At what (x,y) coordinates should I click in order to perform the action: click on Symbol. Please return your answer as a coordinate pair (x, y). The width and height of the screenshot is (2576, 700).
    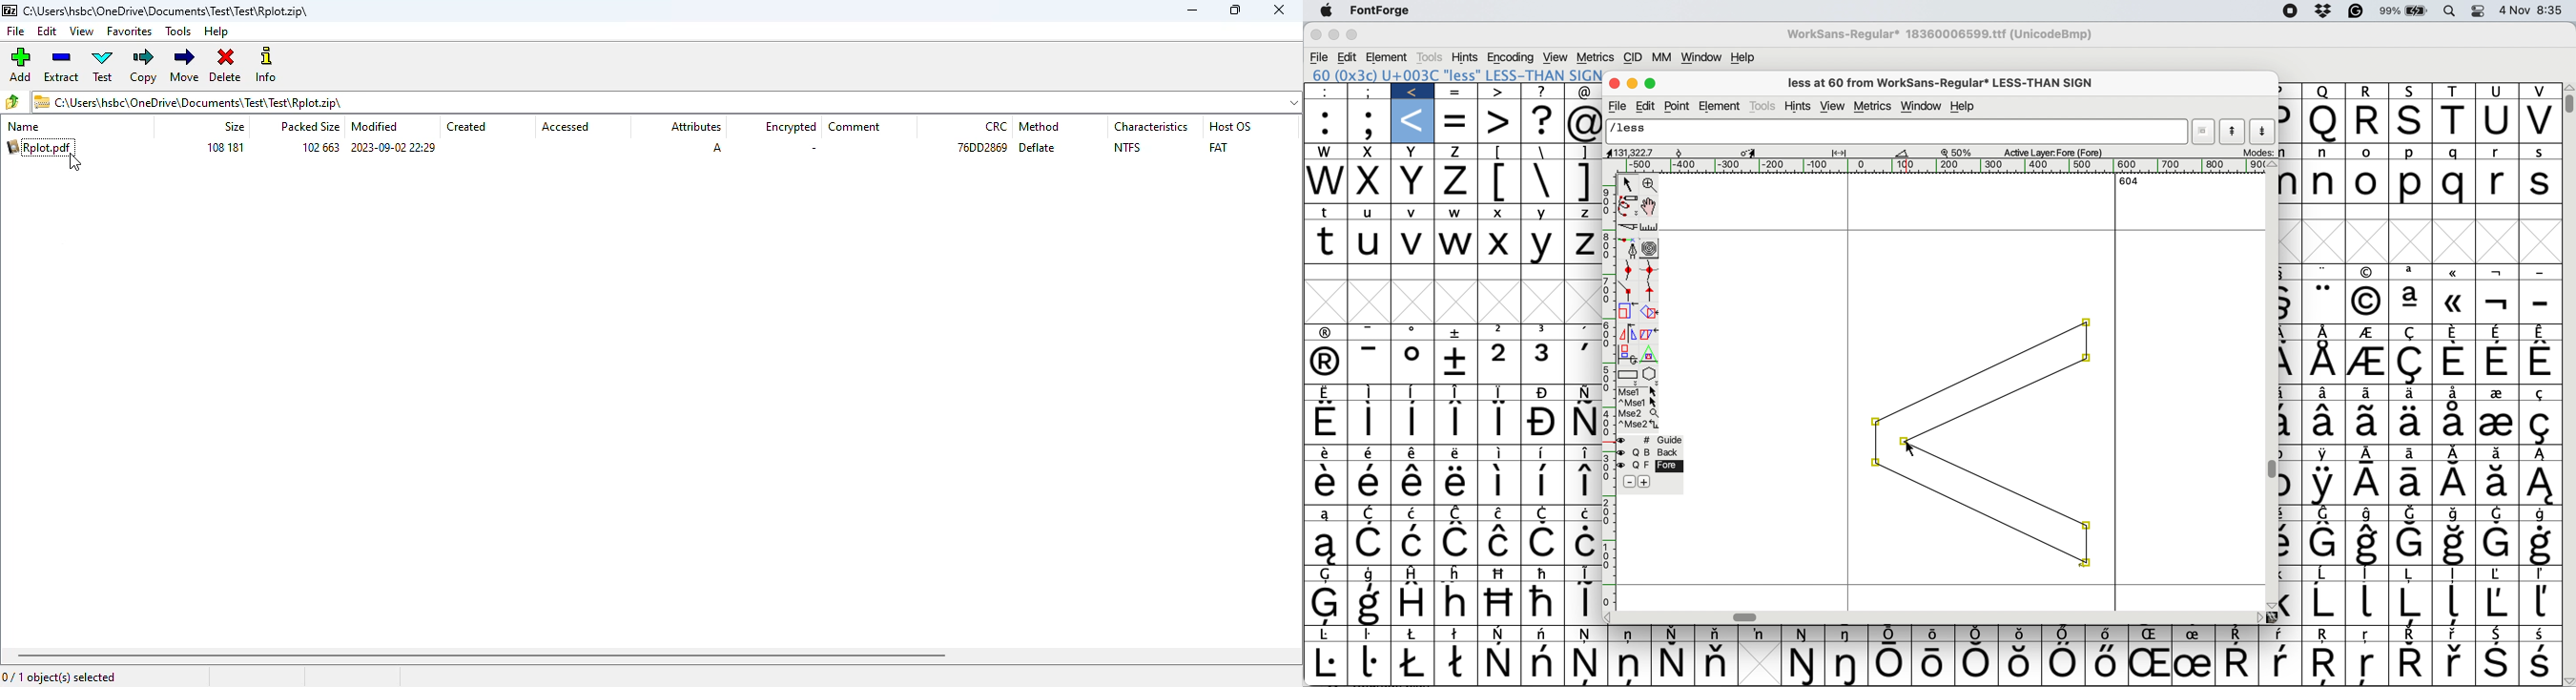
    Looking at the image, I should click on (2326, 543).